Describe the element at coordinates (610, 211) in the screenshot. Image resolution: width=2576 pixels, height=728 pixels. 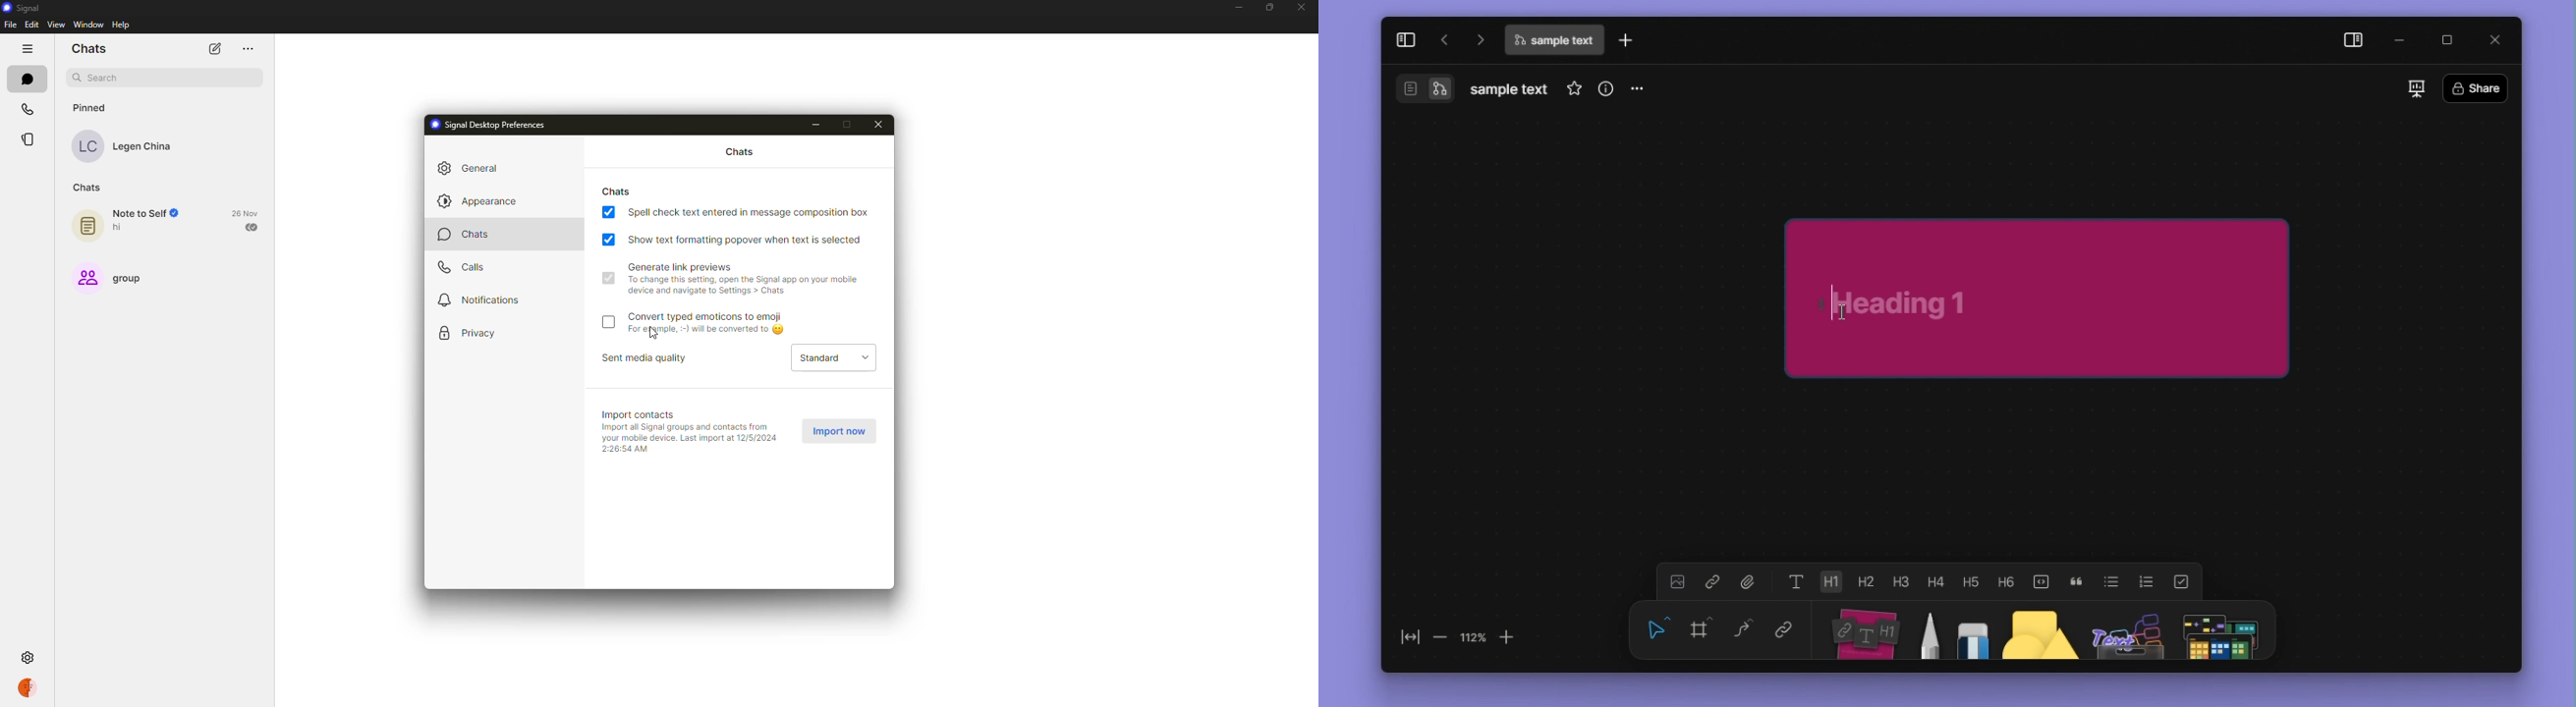
I see `` at that location.